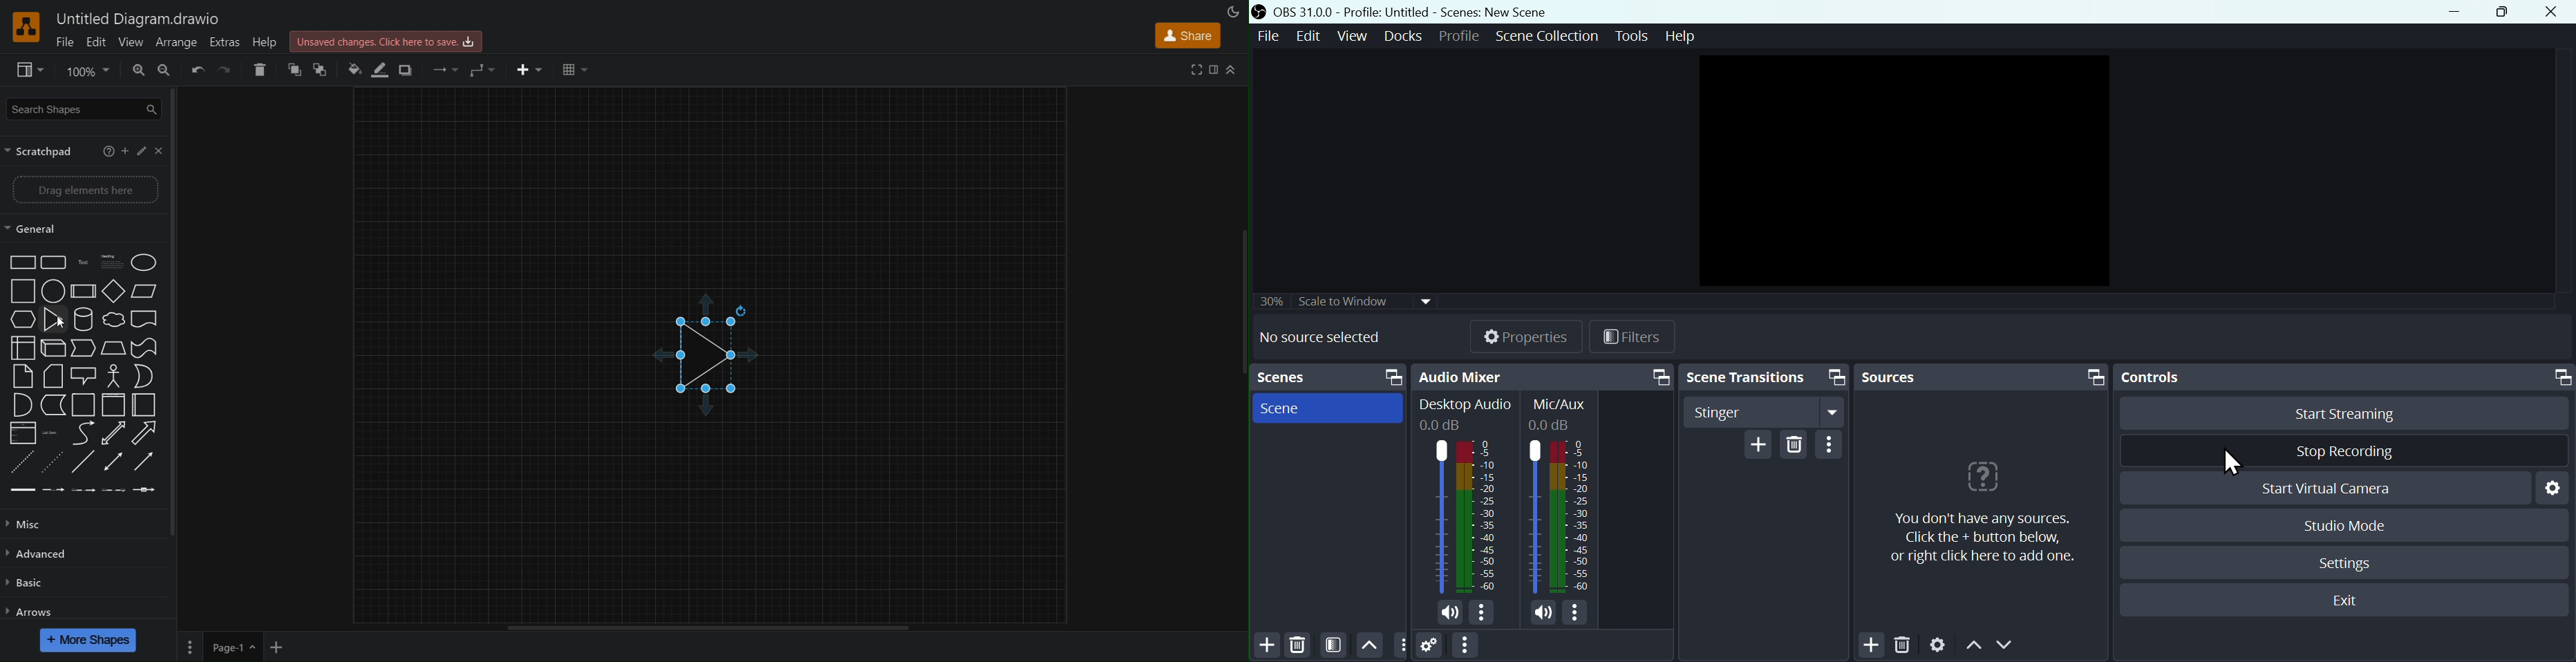  What do you see at coordinates (2096, 377) in the screenshot?
I see `maximize` at bounding box center [2096, 377].